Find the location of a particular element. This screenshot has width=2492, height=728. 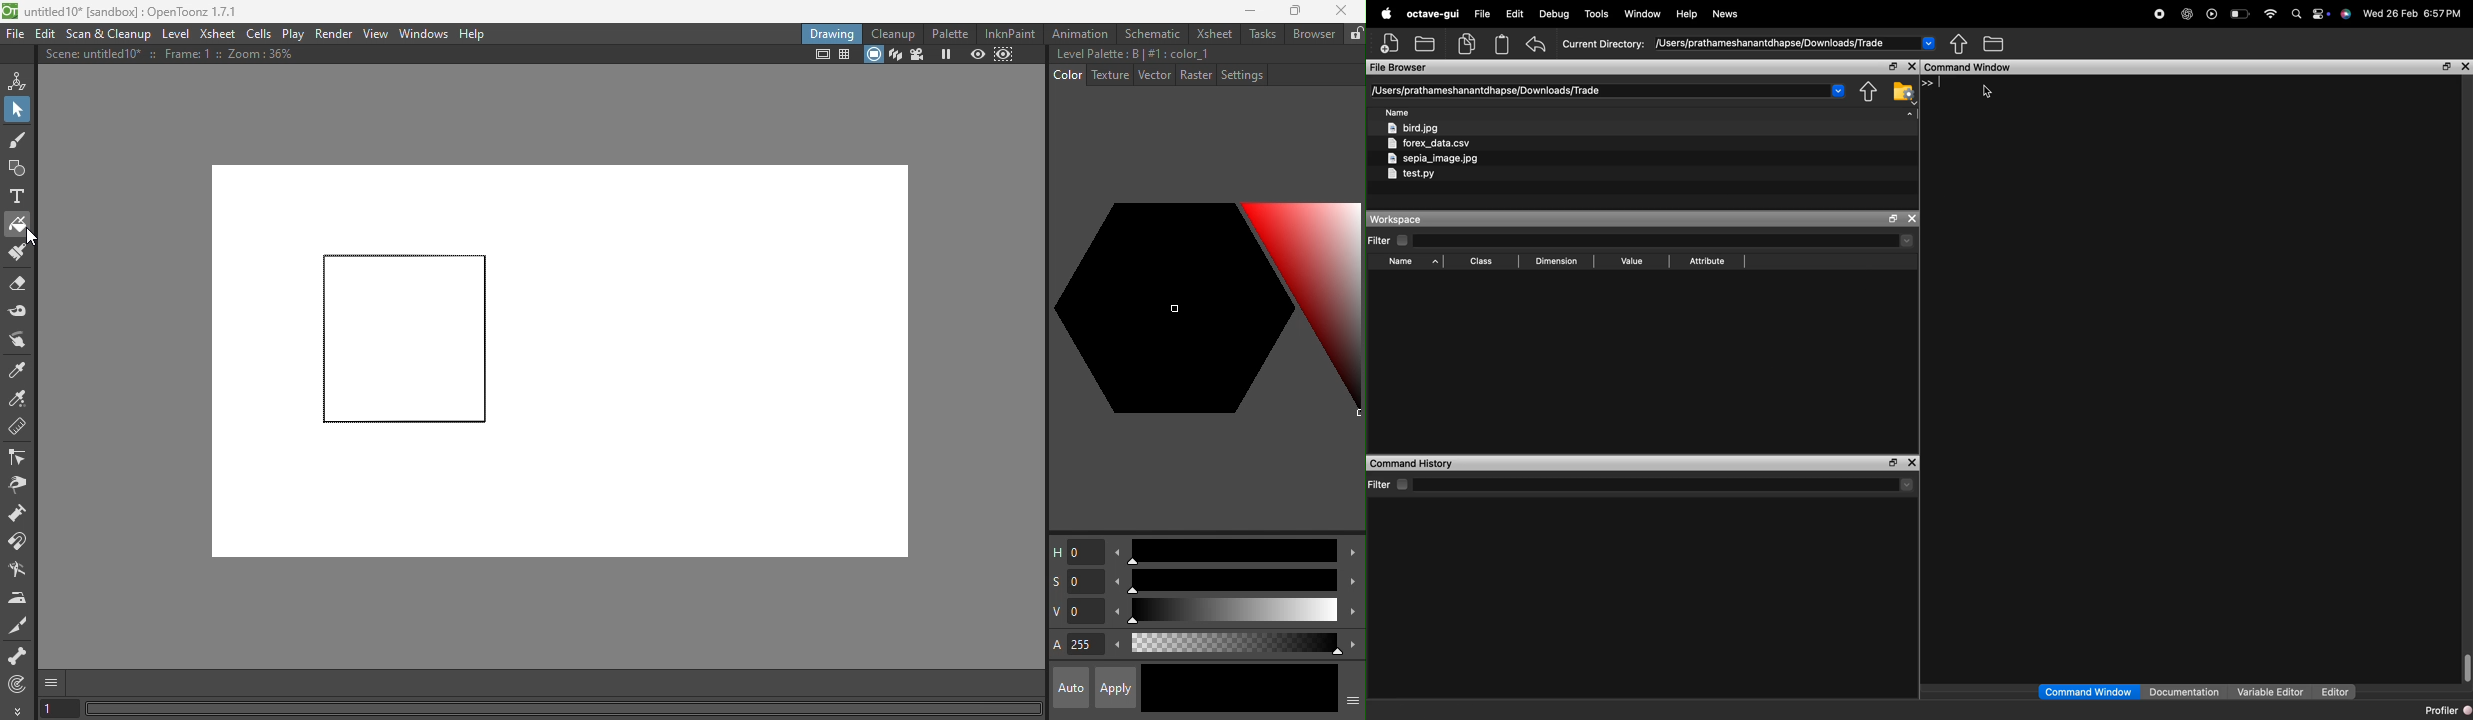

InknPaint is located at coordinates (1014, 33).